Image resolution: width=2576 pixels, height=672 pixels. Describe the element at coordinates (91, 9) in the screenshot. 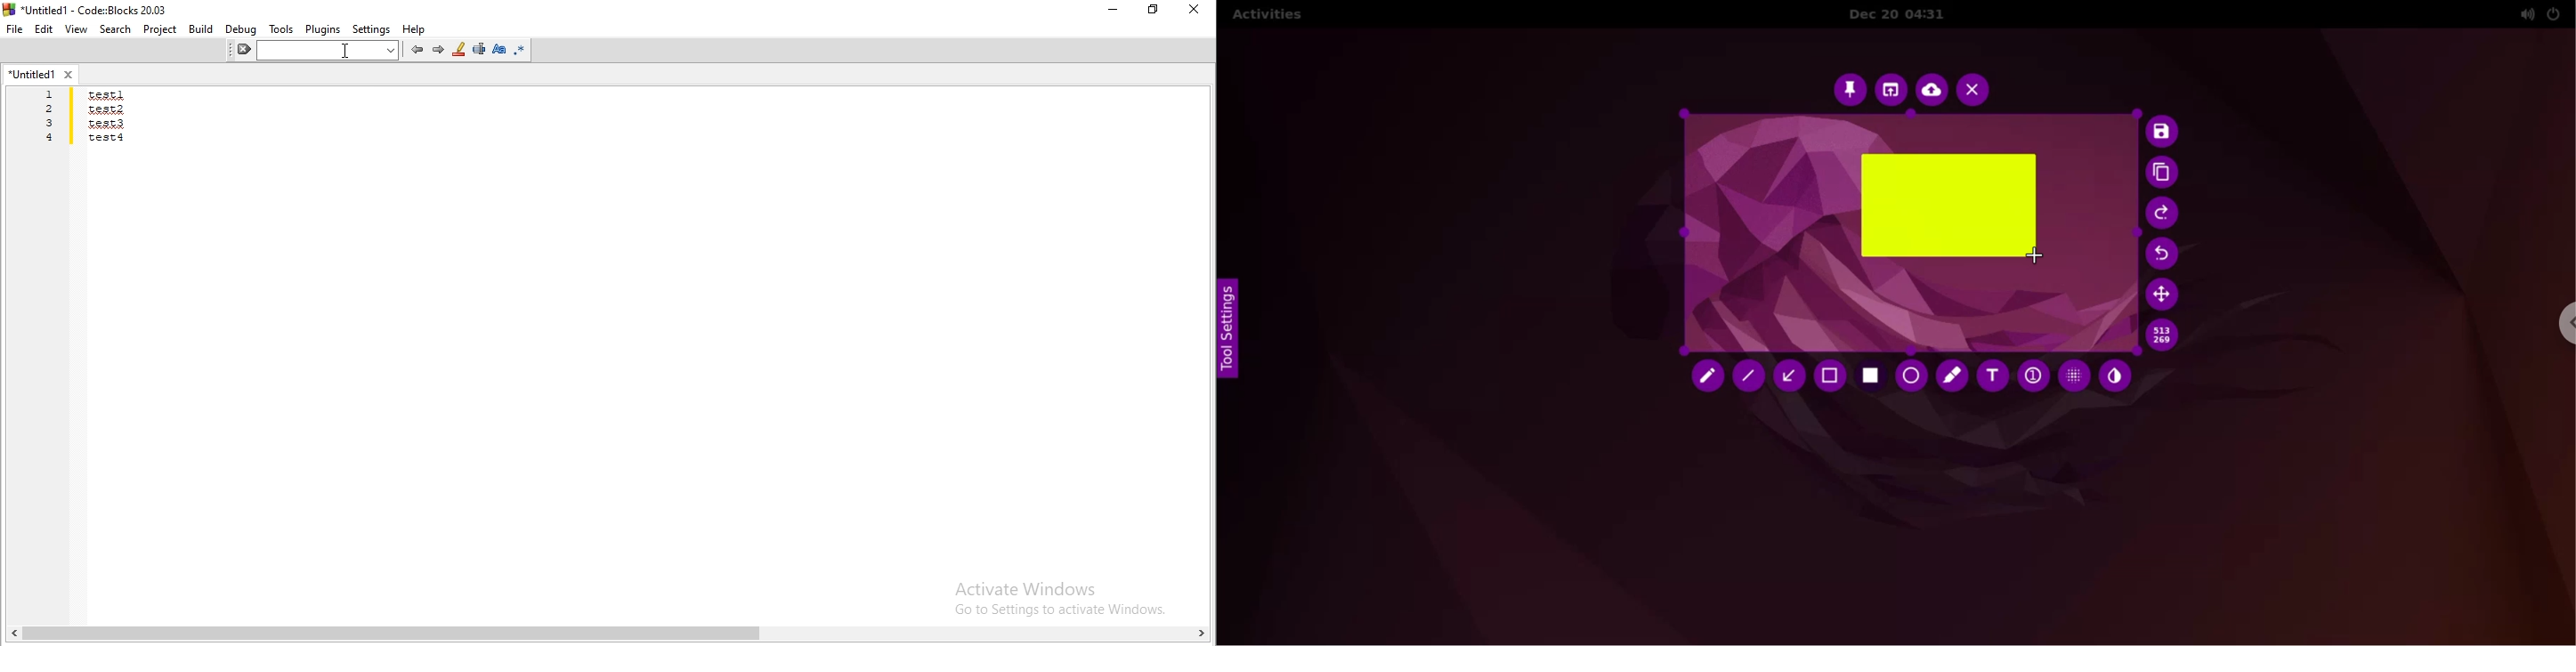

I see `logo` at that location.